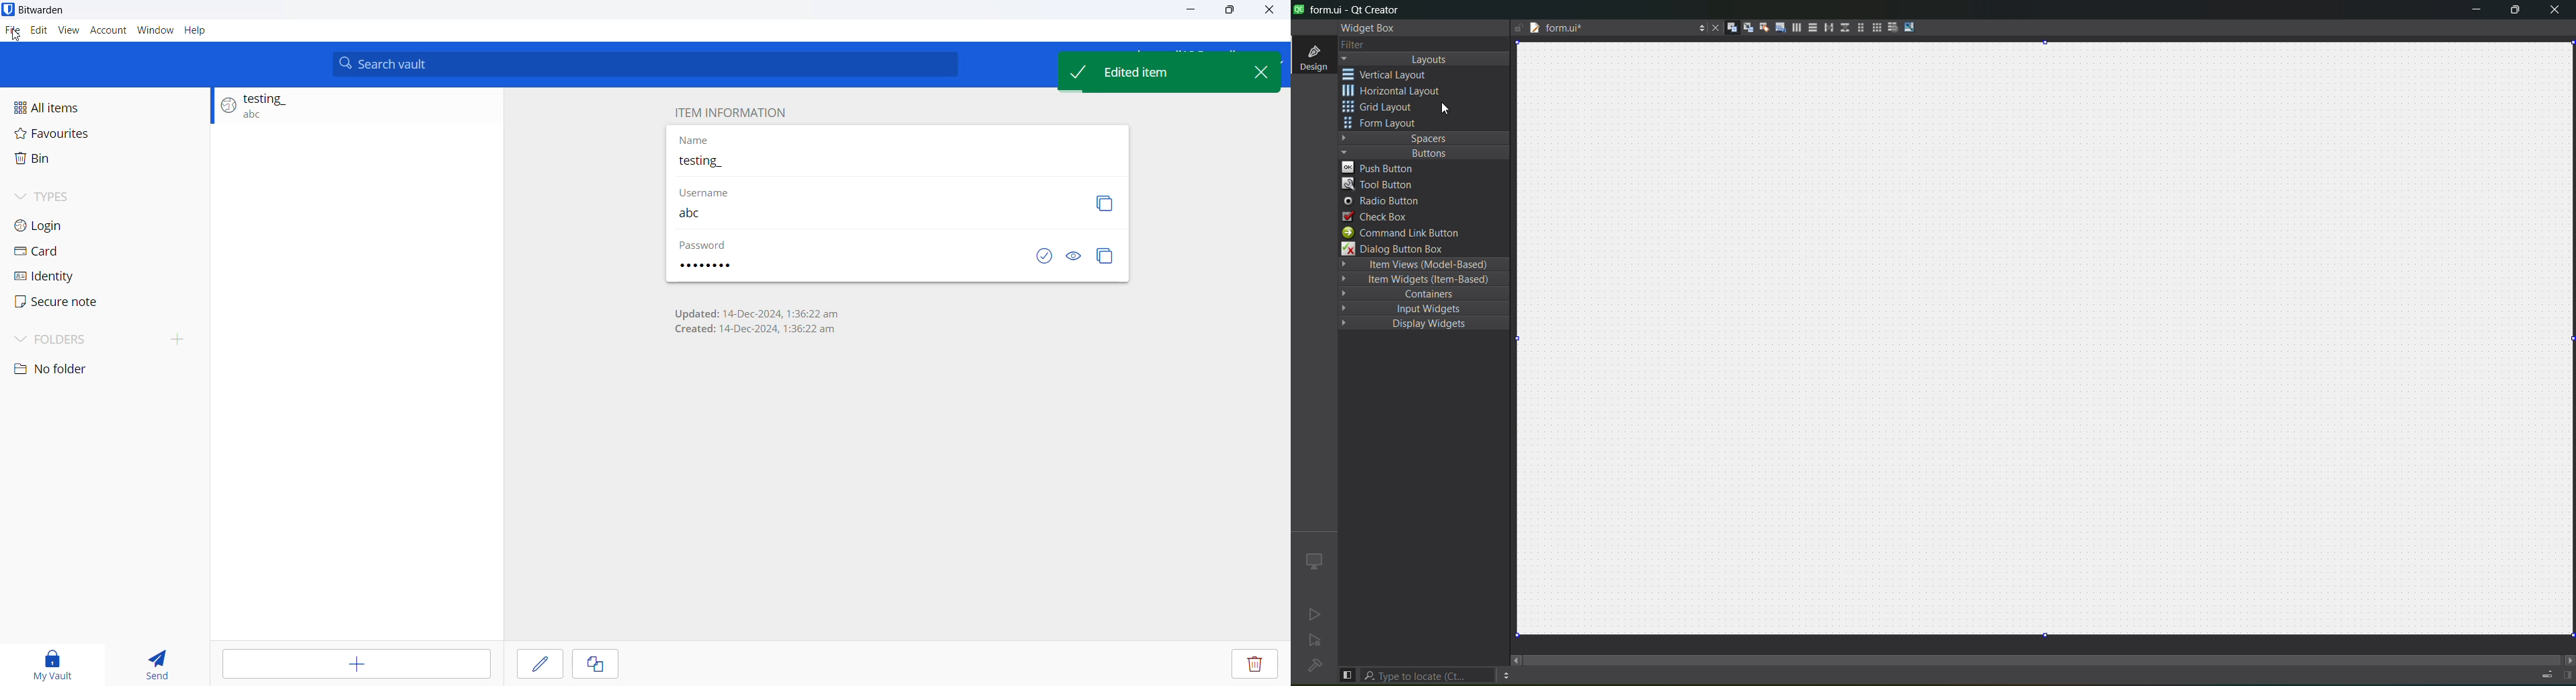  What do you see at coordinates (1780, 30) in the screenshot?
I see `edit tab` at bounding box center [1780, 30].